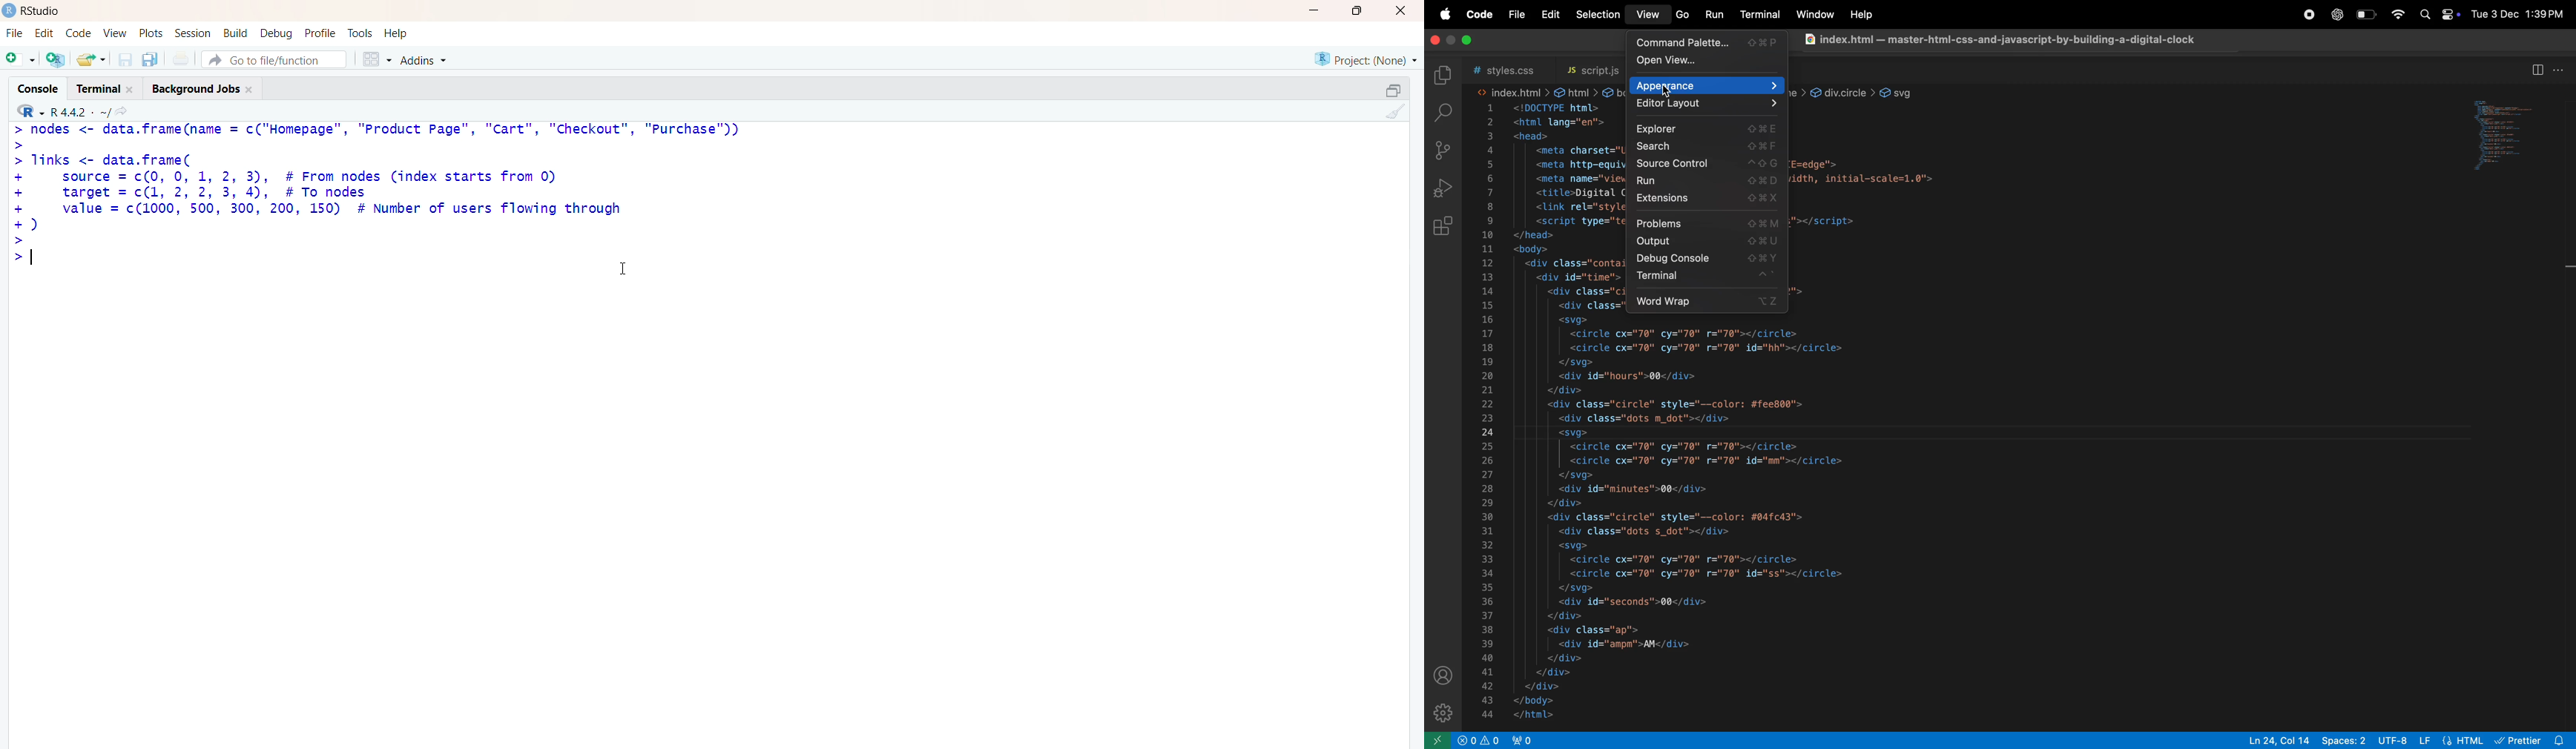 This screenshot has height=756, width=2576. I want to click on html, so click(2453, 739).